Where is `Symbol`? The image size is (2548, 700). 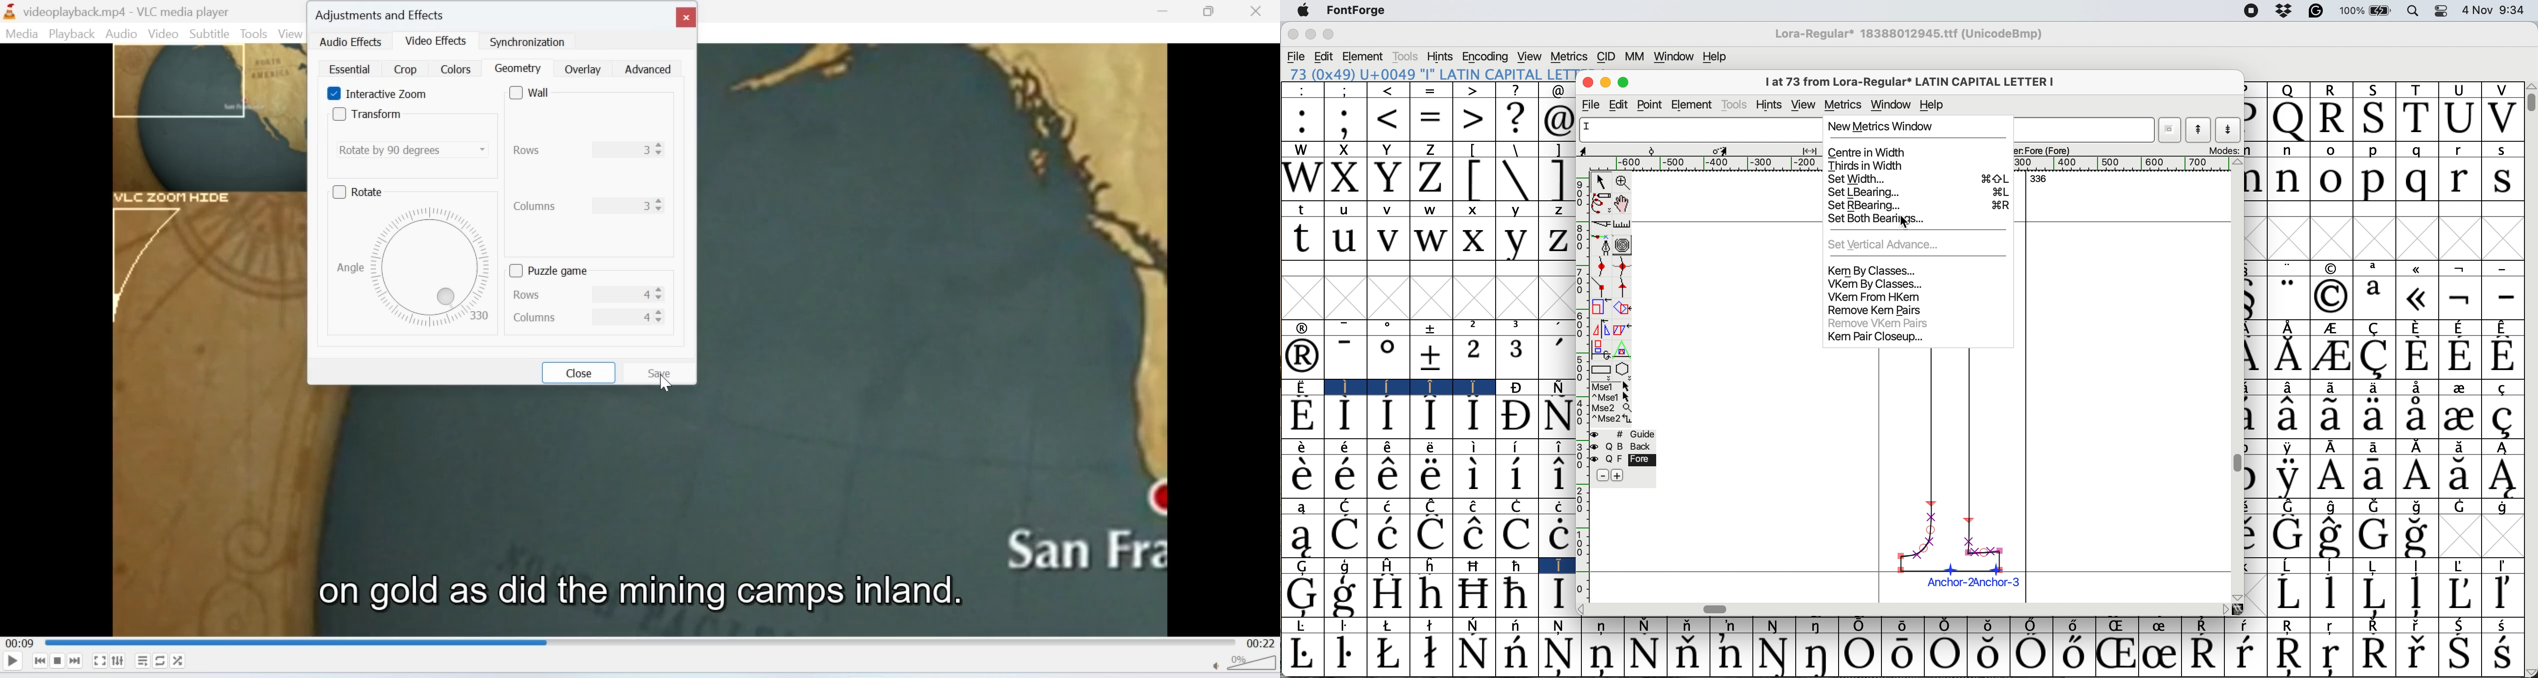 Symbol is located at coordinates (1474, 476).